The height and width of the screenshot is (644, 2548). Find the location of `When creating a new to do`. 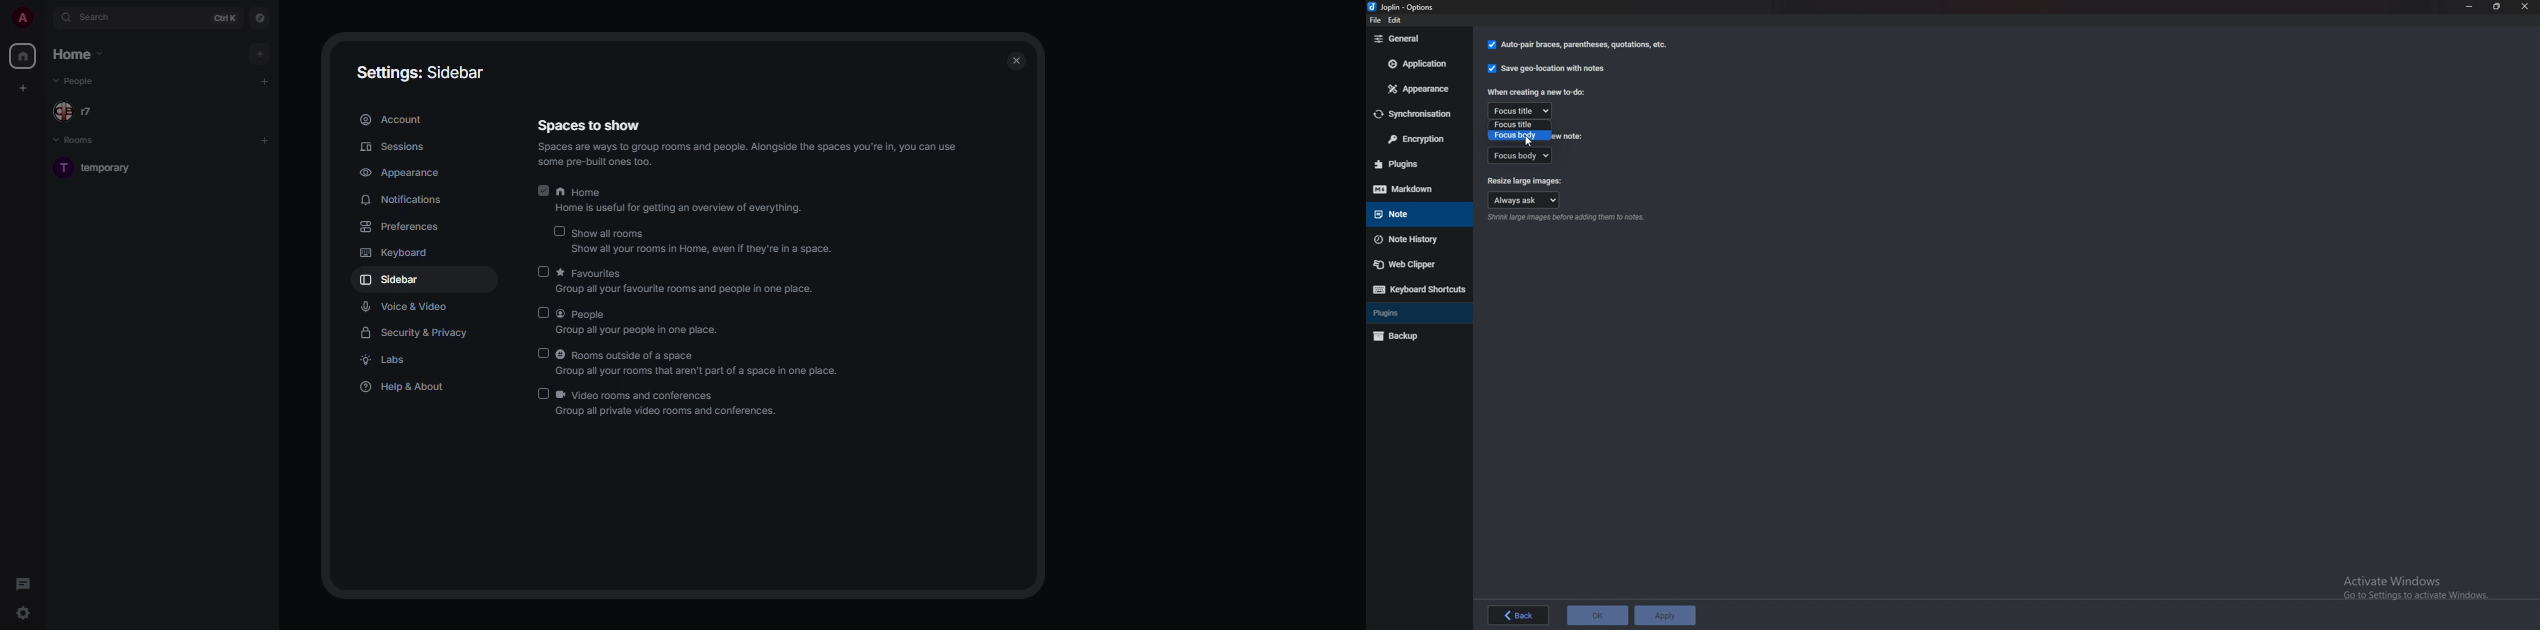

When creating a new to do is located at coordinates (1539, 92).